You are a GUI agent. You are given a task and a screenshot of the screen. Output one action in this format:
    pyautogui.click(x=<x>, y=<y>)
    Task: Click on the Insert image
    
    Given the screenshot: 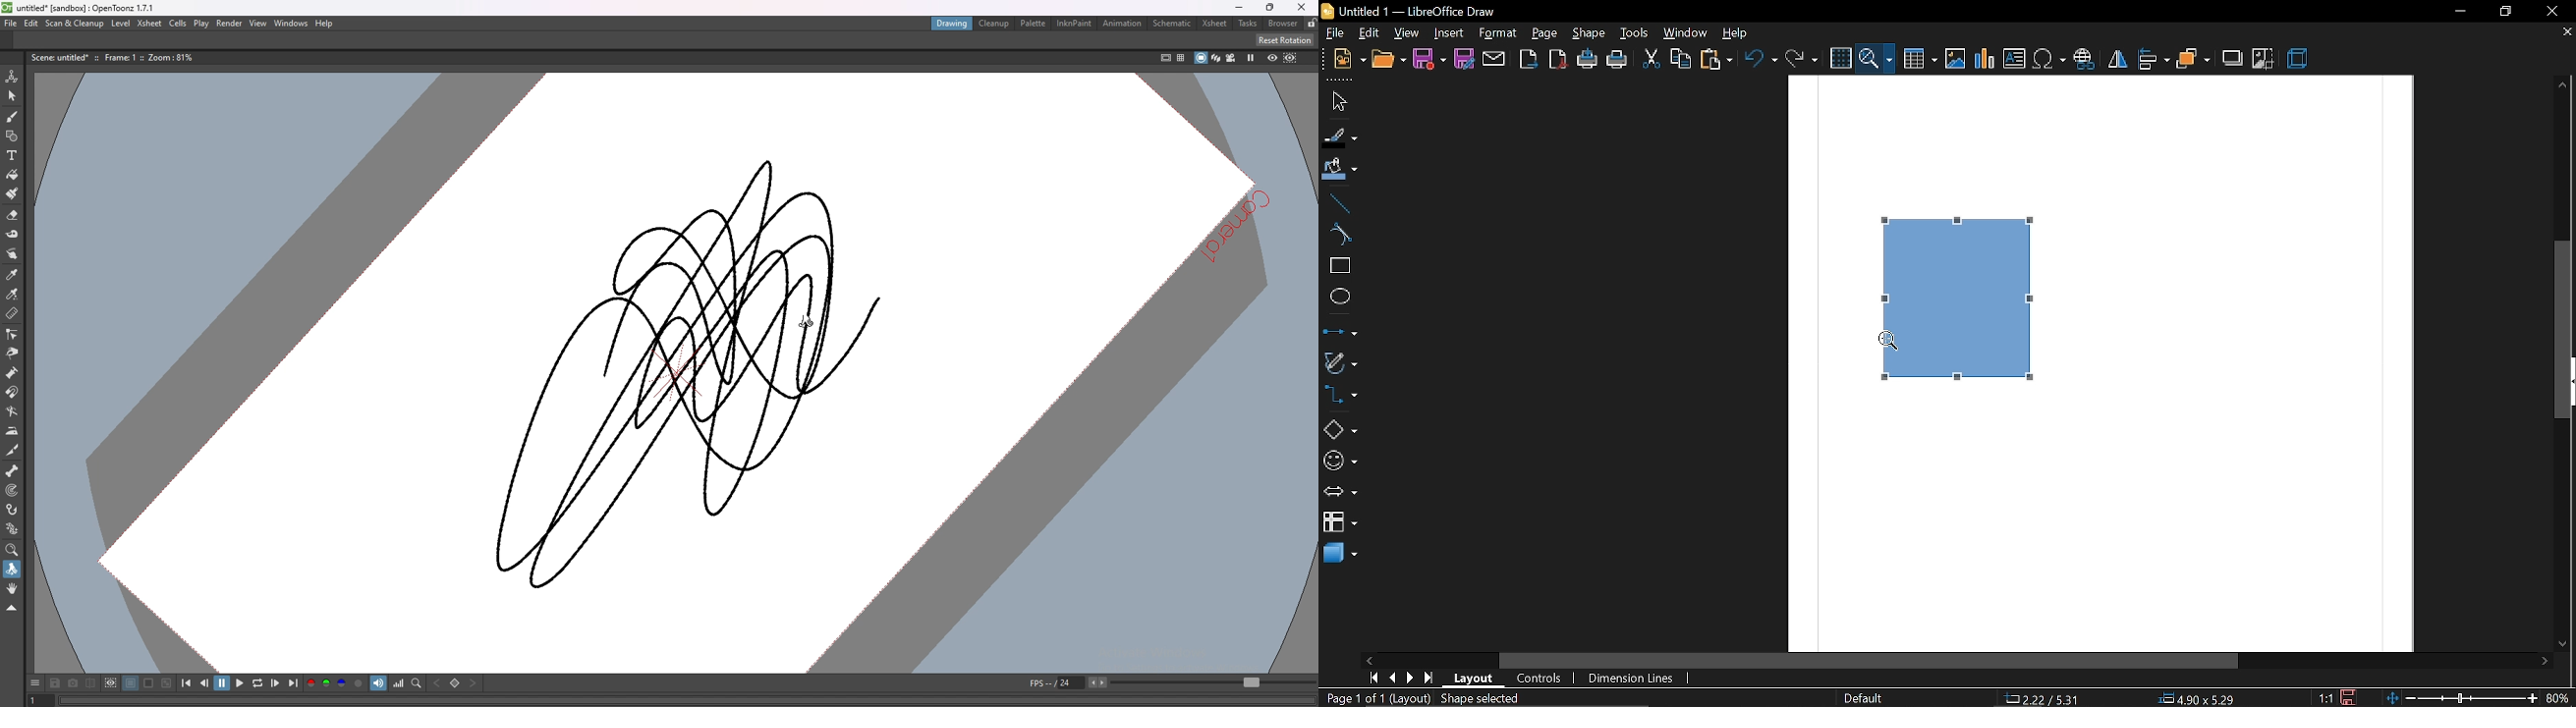 What is the action you would take?
    pyautogui.click(x=1956, y=60)
    